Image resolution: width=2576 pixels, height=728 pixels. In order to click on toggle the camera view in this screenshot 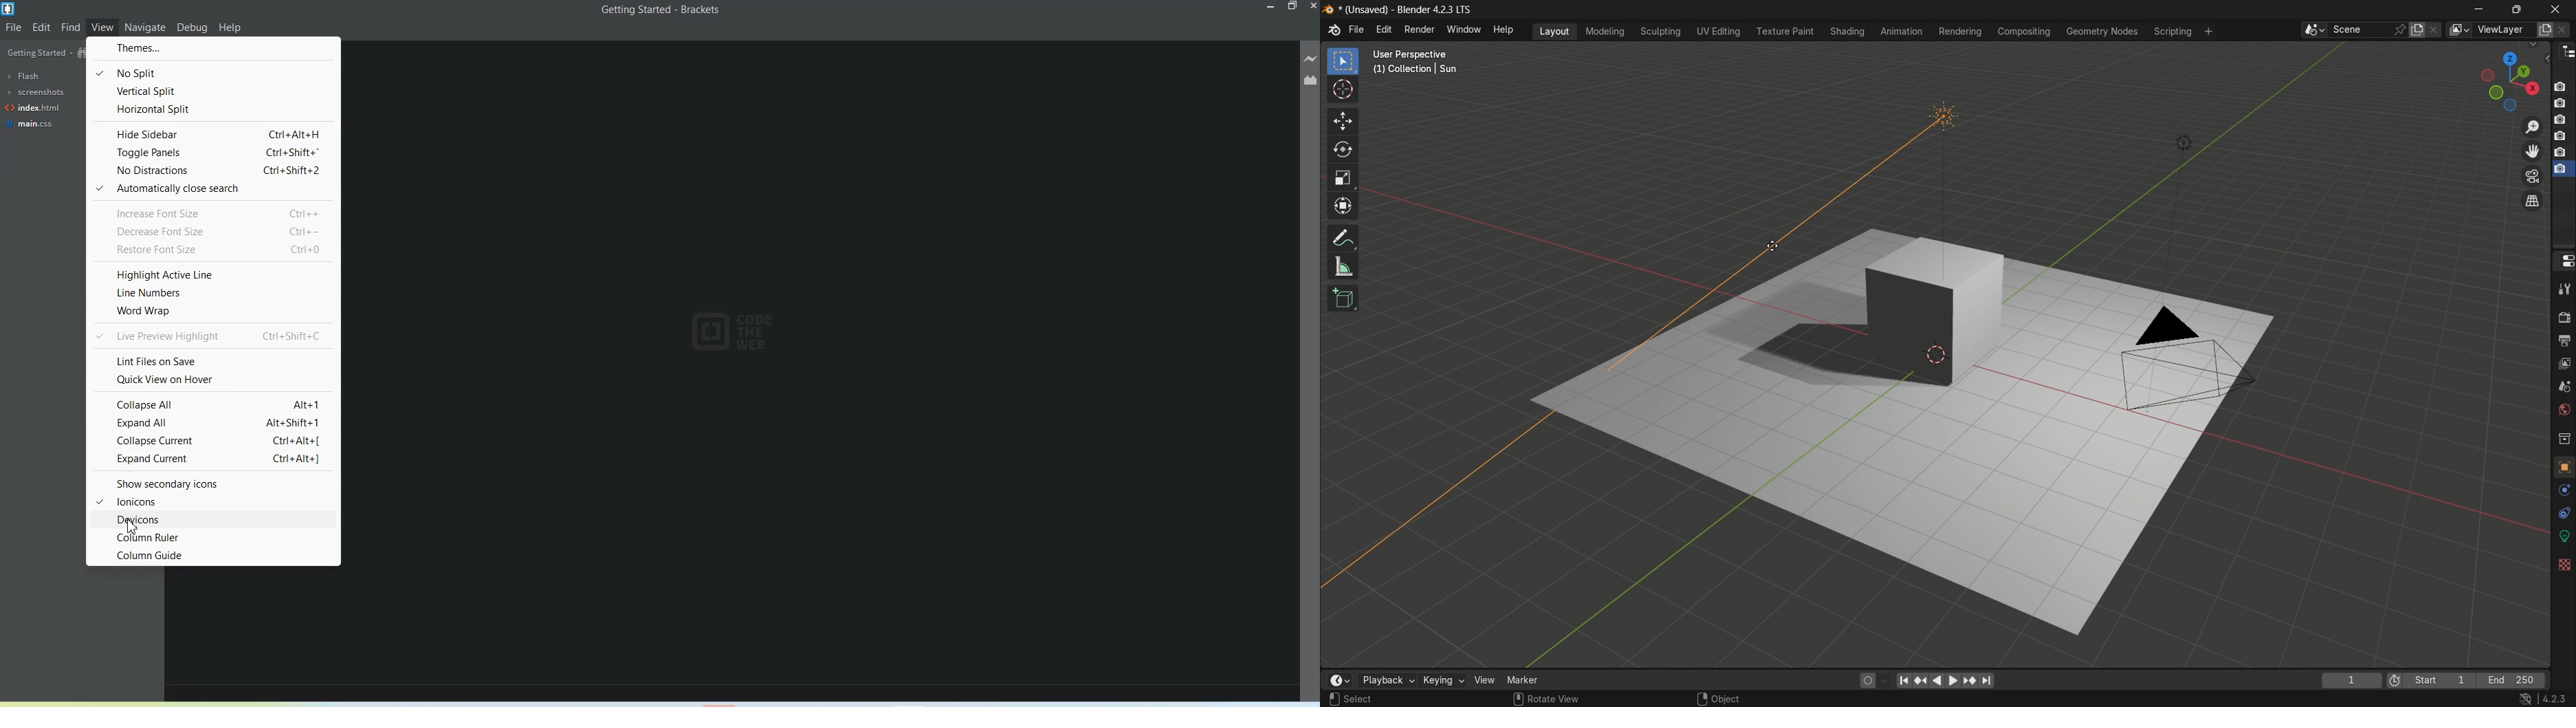, I will do `click(2533, 177)`.